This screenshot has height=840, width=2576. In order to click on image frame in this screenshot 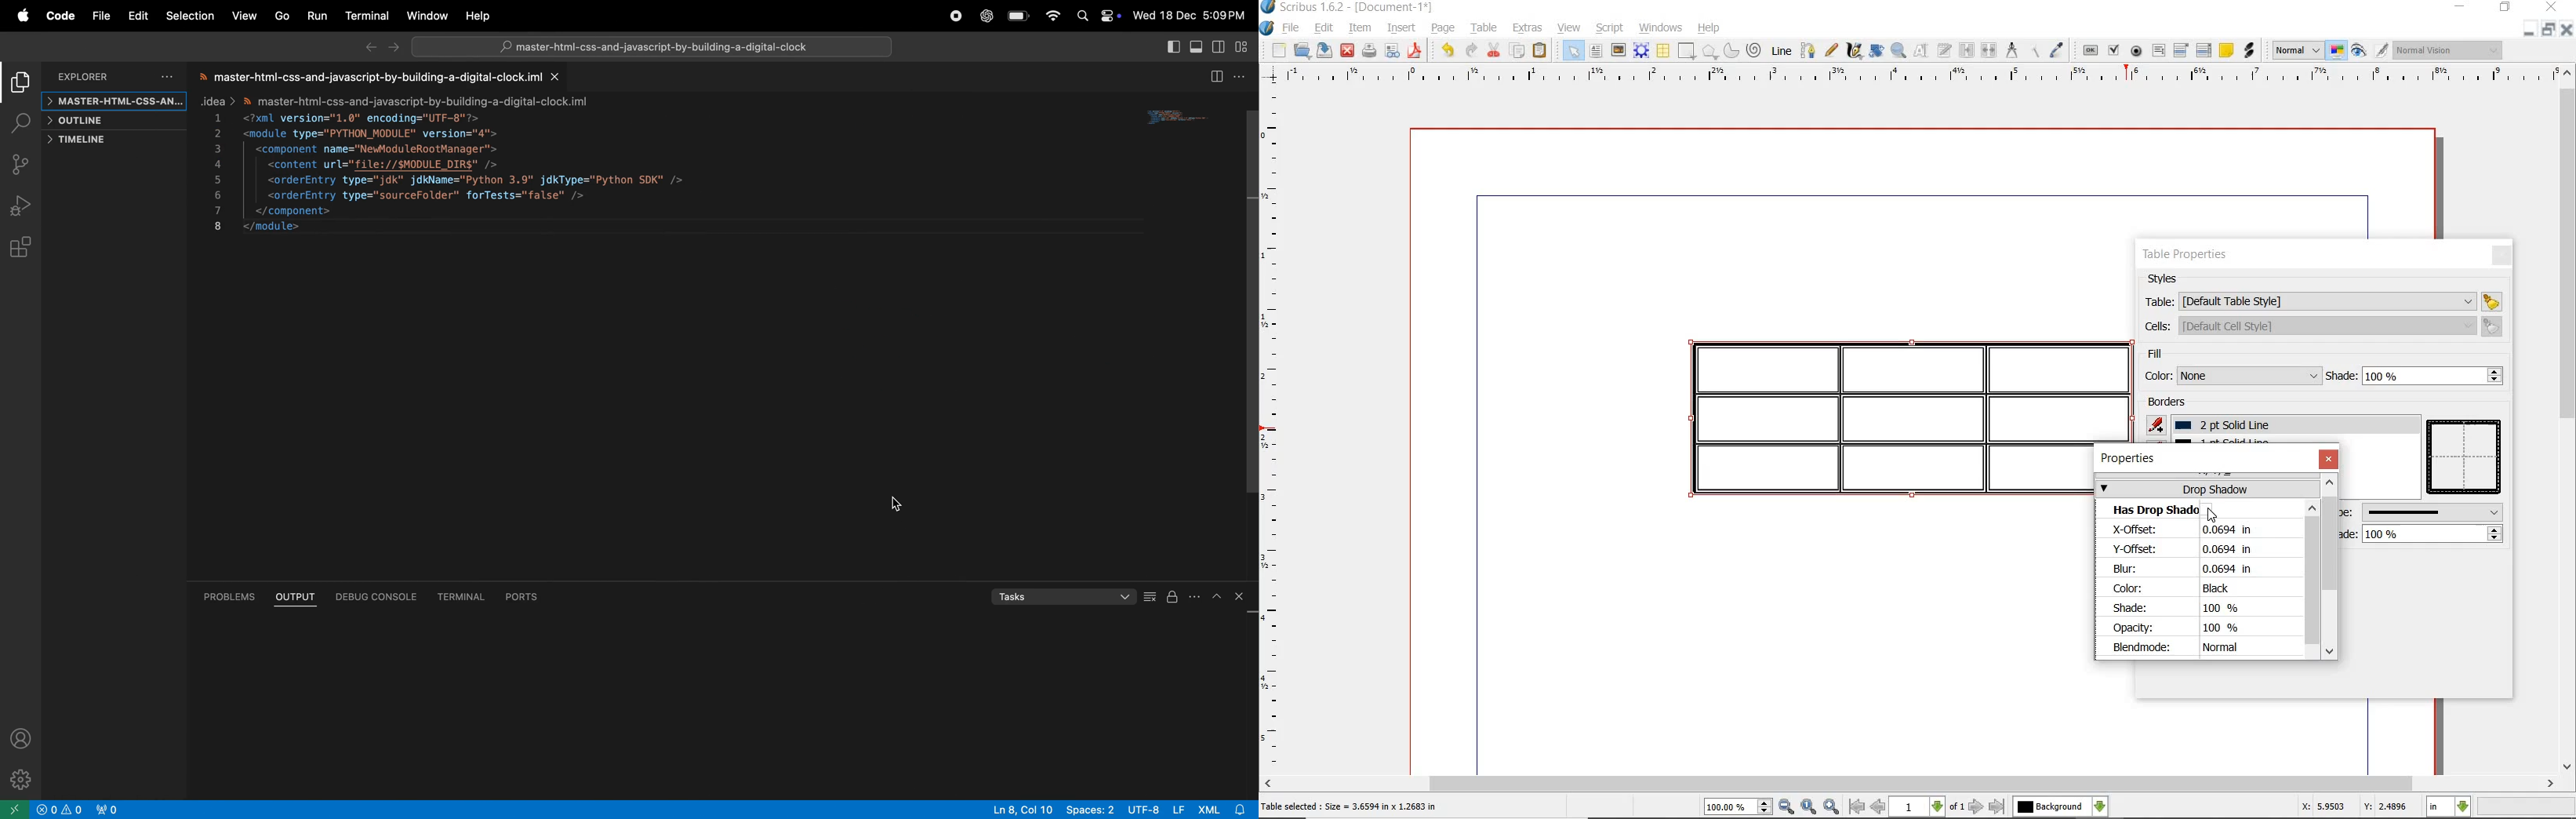, I will do `click(1619, 51)`.